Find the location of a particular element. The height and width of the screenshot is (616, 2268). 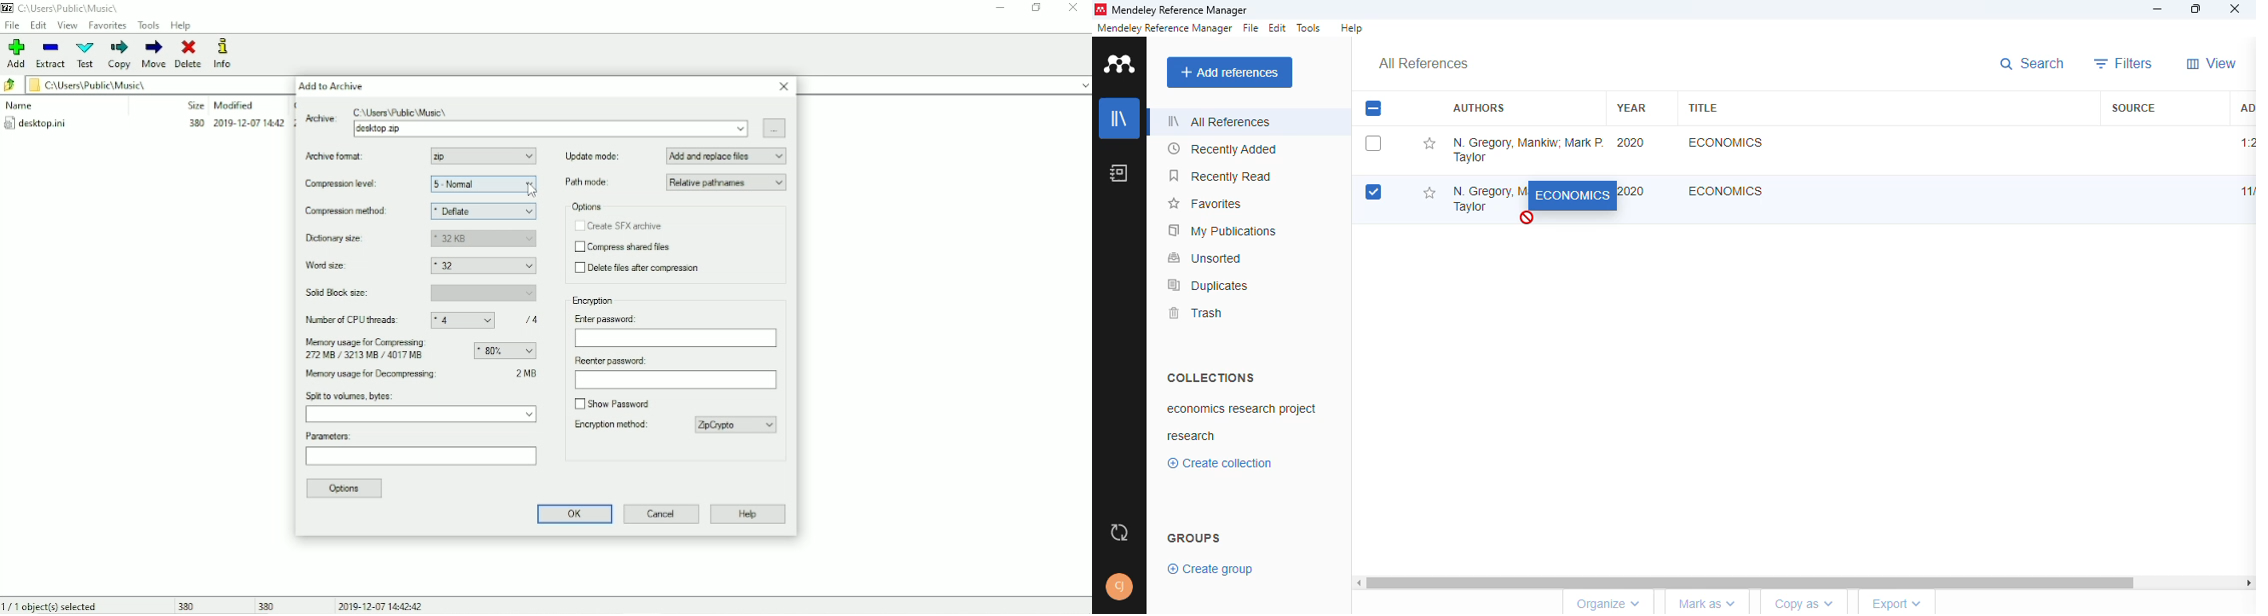

Copy is located at coordinates (120, 54).